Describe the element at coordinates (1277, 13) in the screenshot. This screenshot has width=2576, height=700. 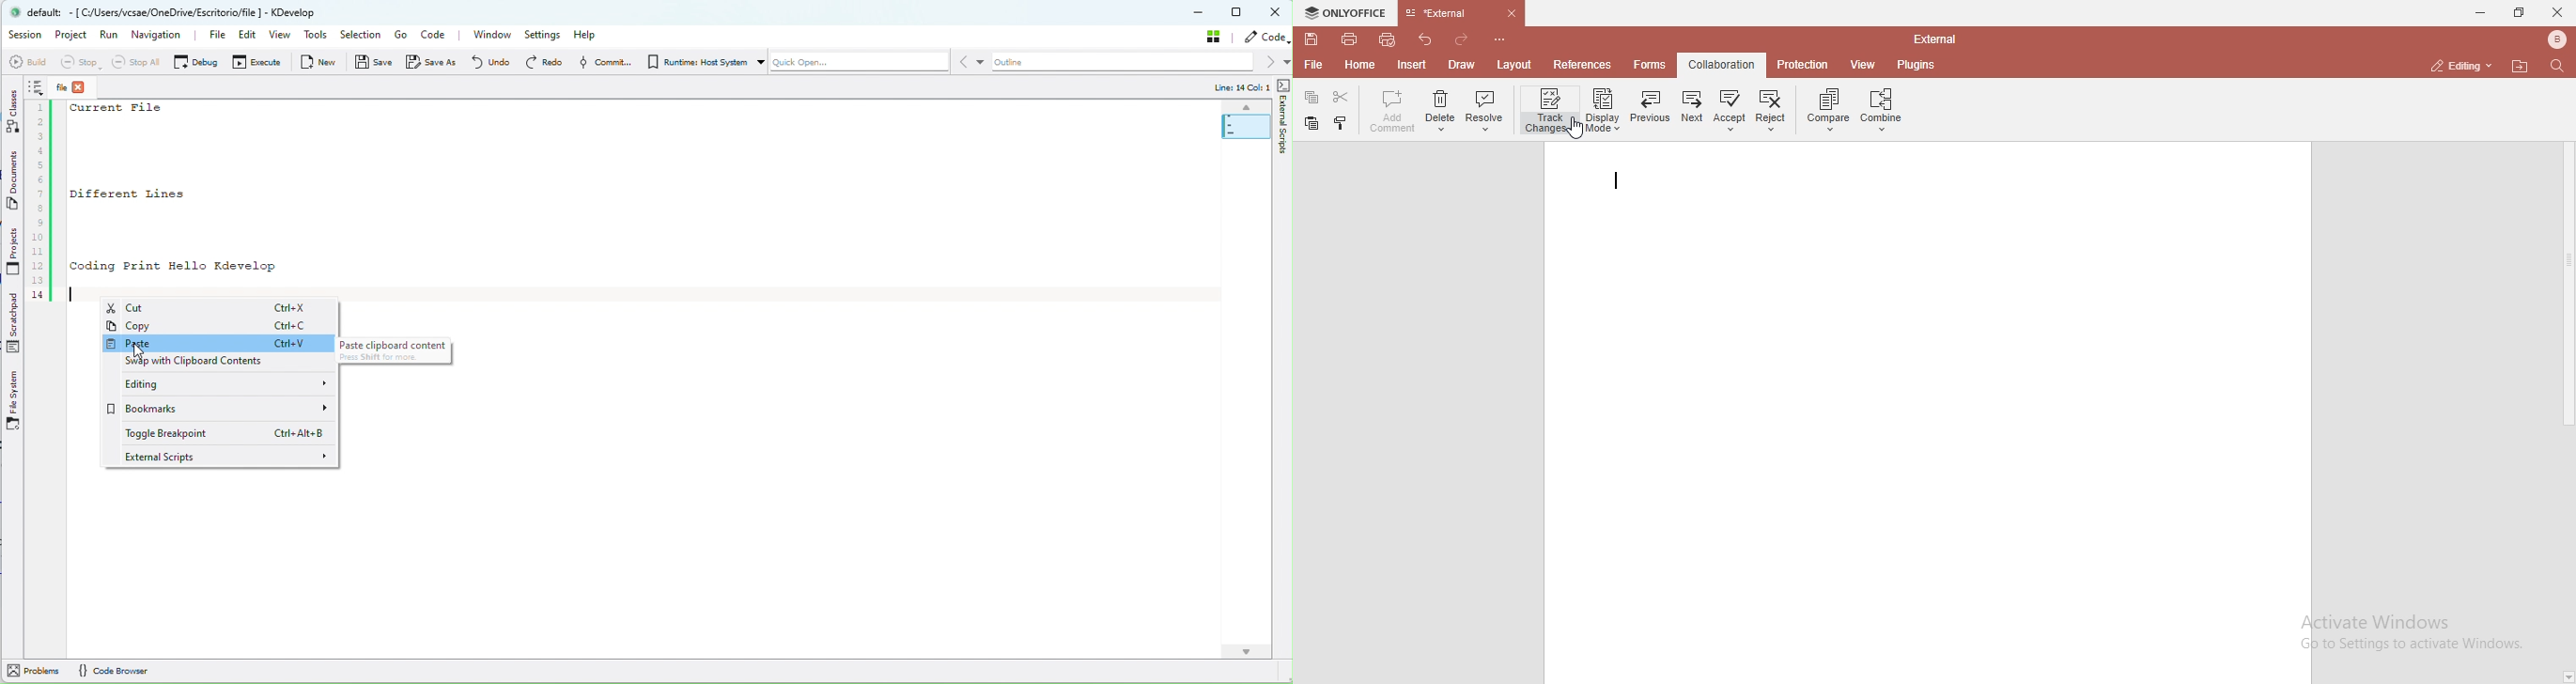
I see `Close` at that location.